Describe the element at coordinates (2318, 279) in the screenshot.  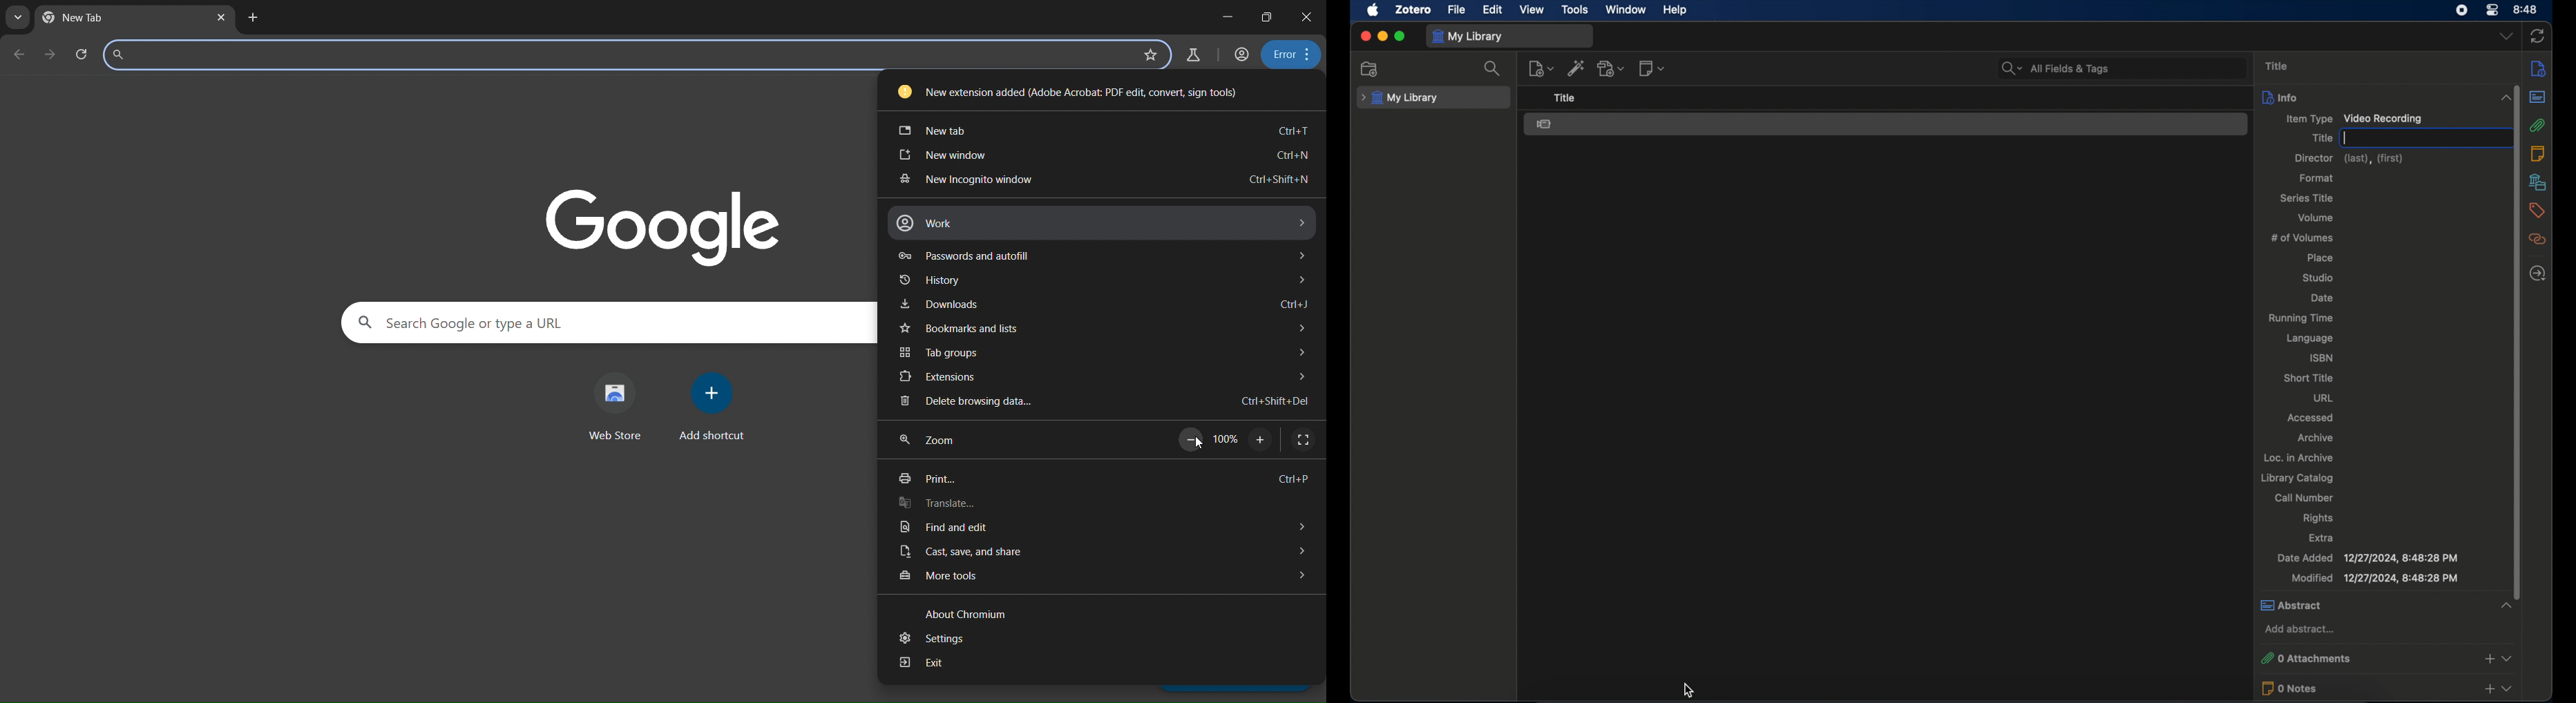
I see `studio` at that location.